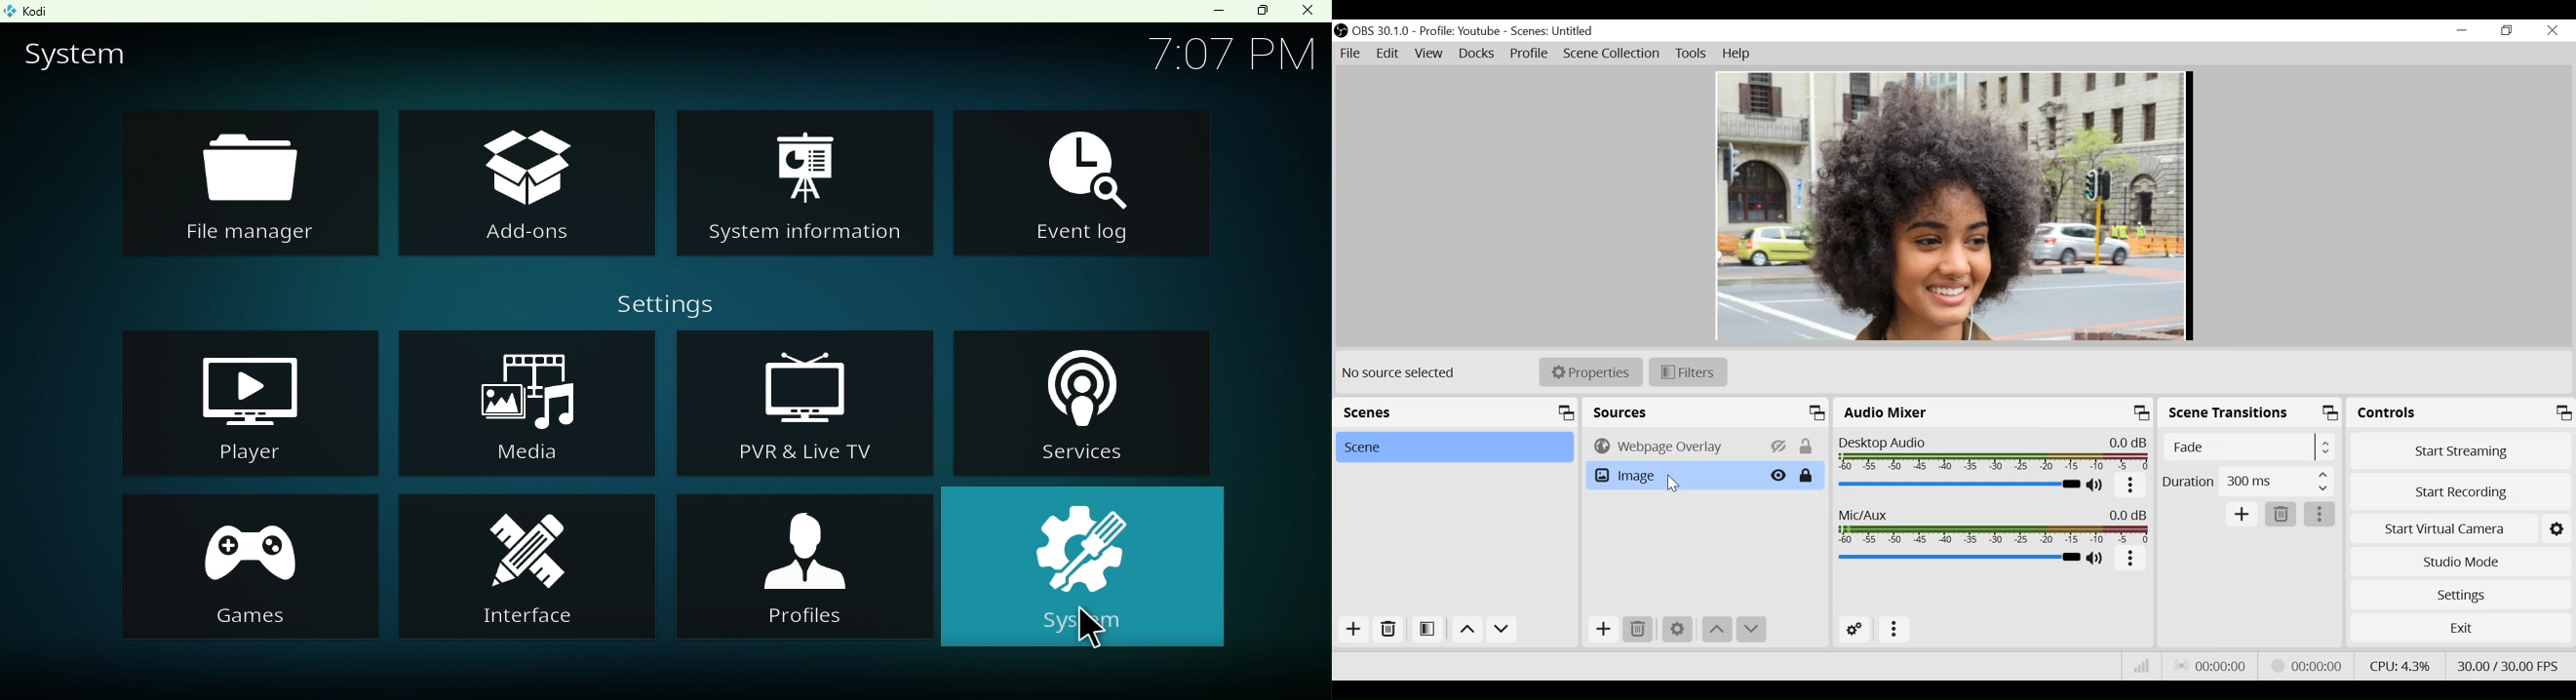 This screenshot has width=2576, height=700. I want to click on Settings, so click(657, 303).